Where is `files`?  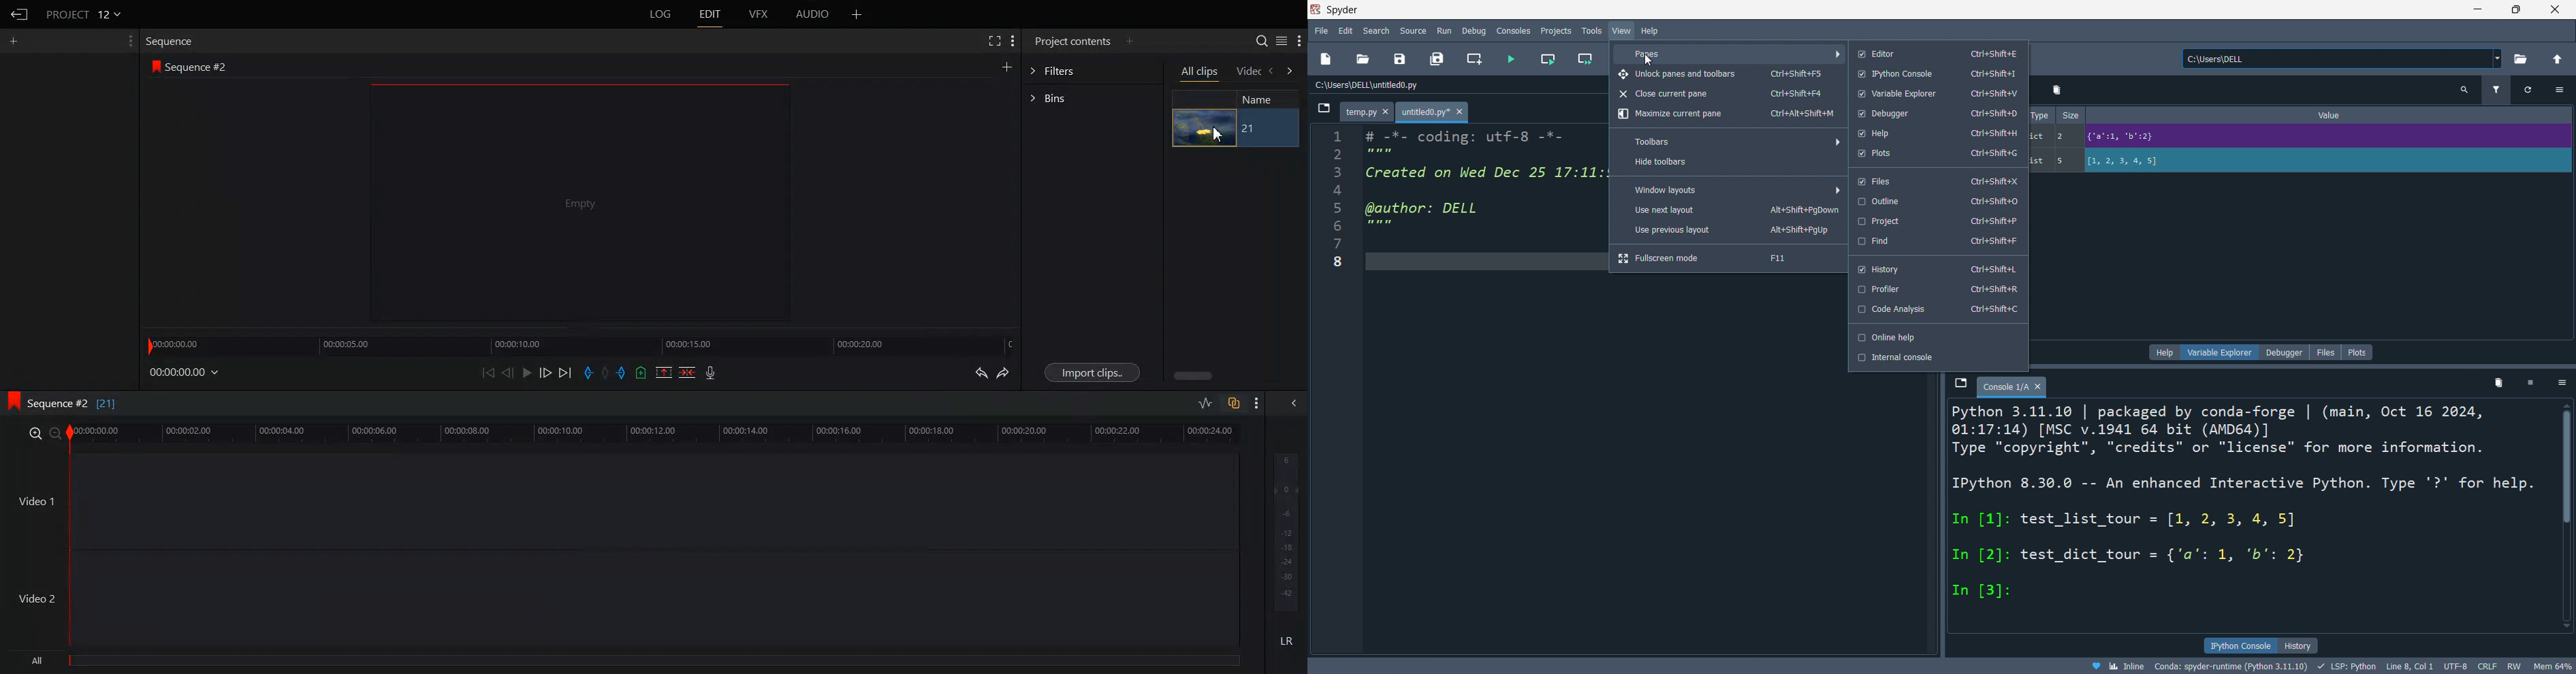
files is located at coordinates (1937, 180).